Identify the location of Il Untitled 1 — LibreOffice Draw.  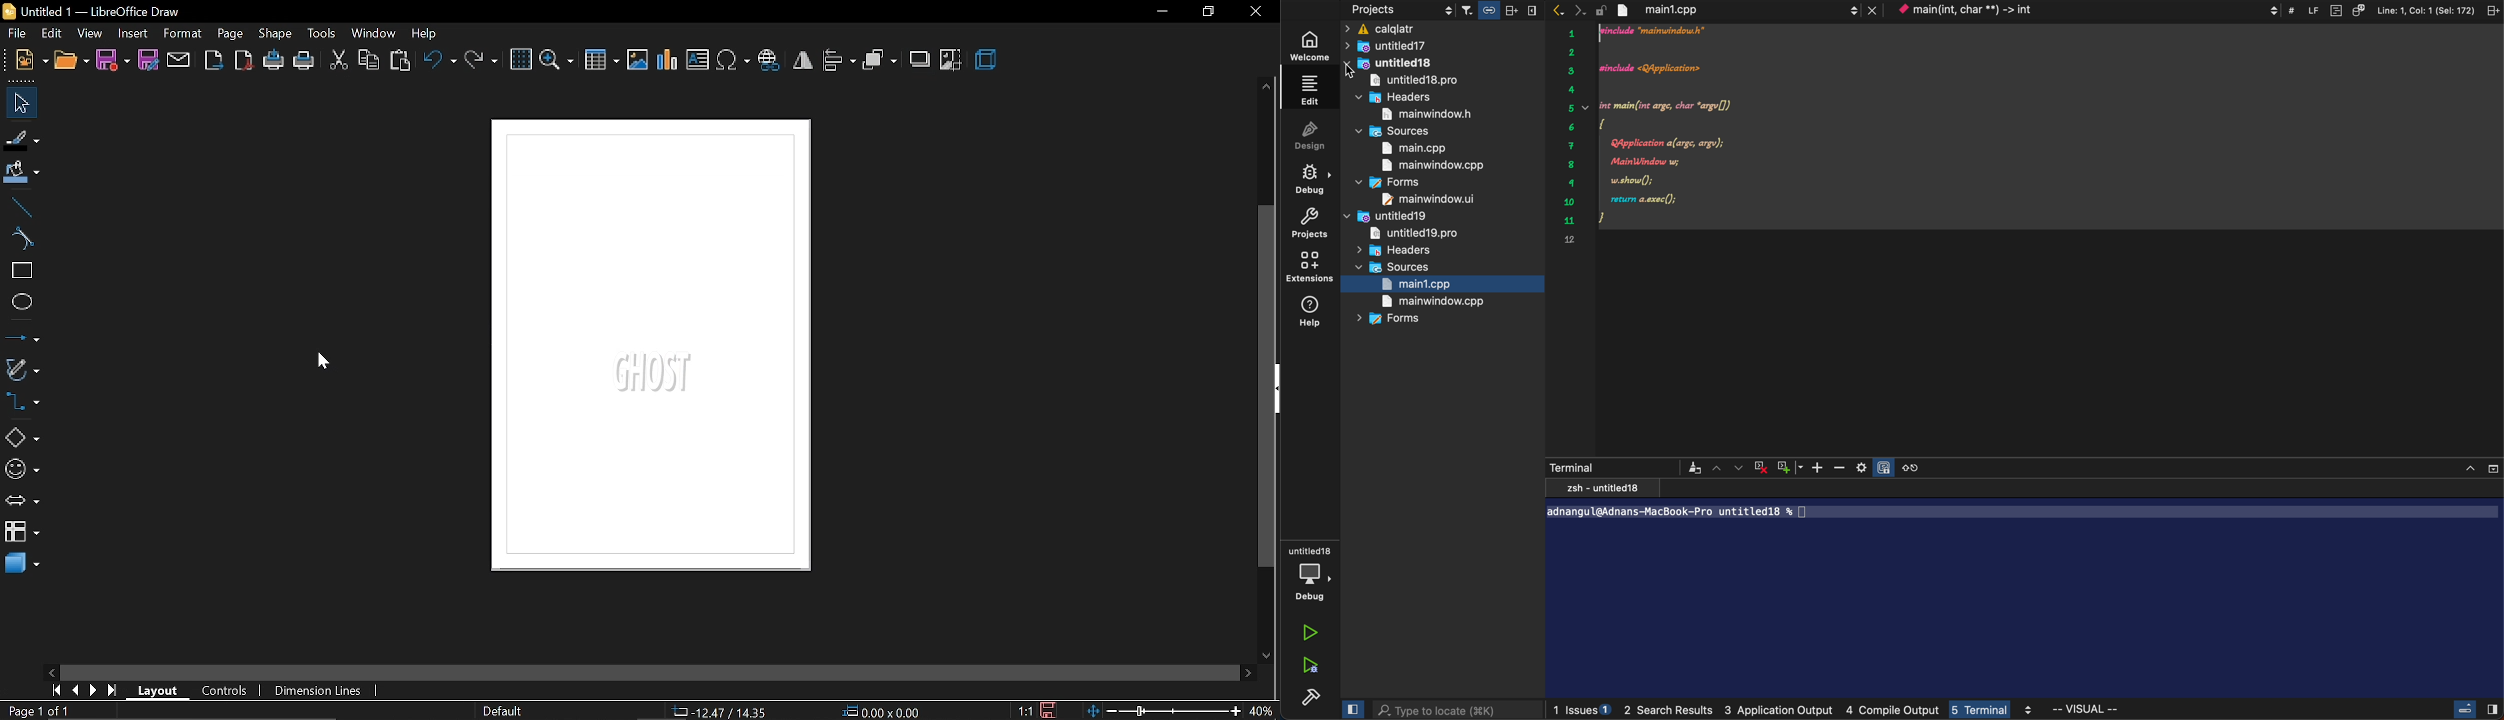
(108, 13).